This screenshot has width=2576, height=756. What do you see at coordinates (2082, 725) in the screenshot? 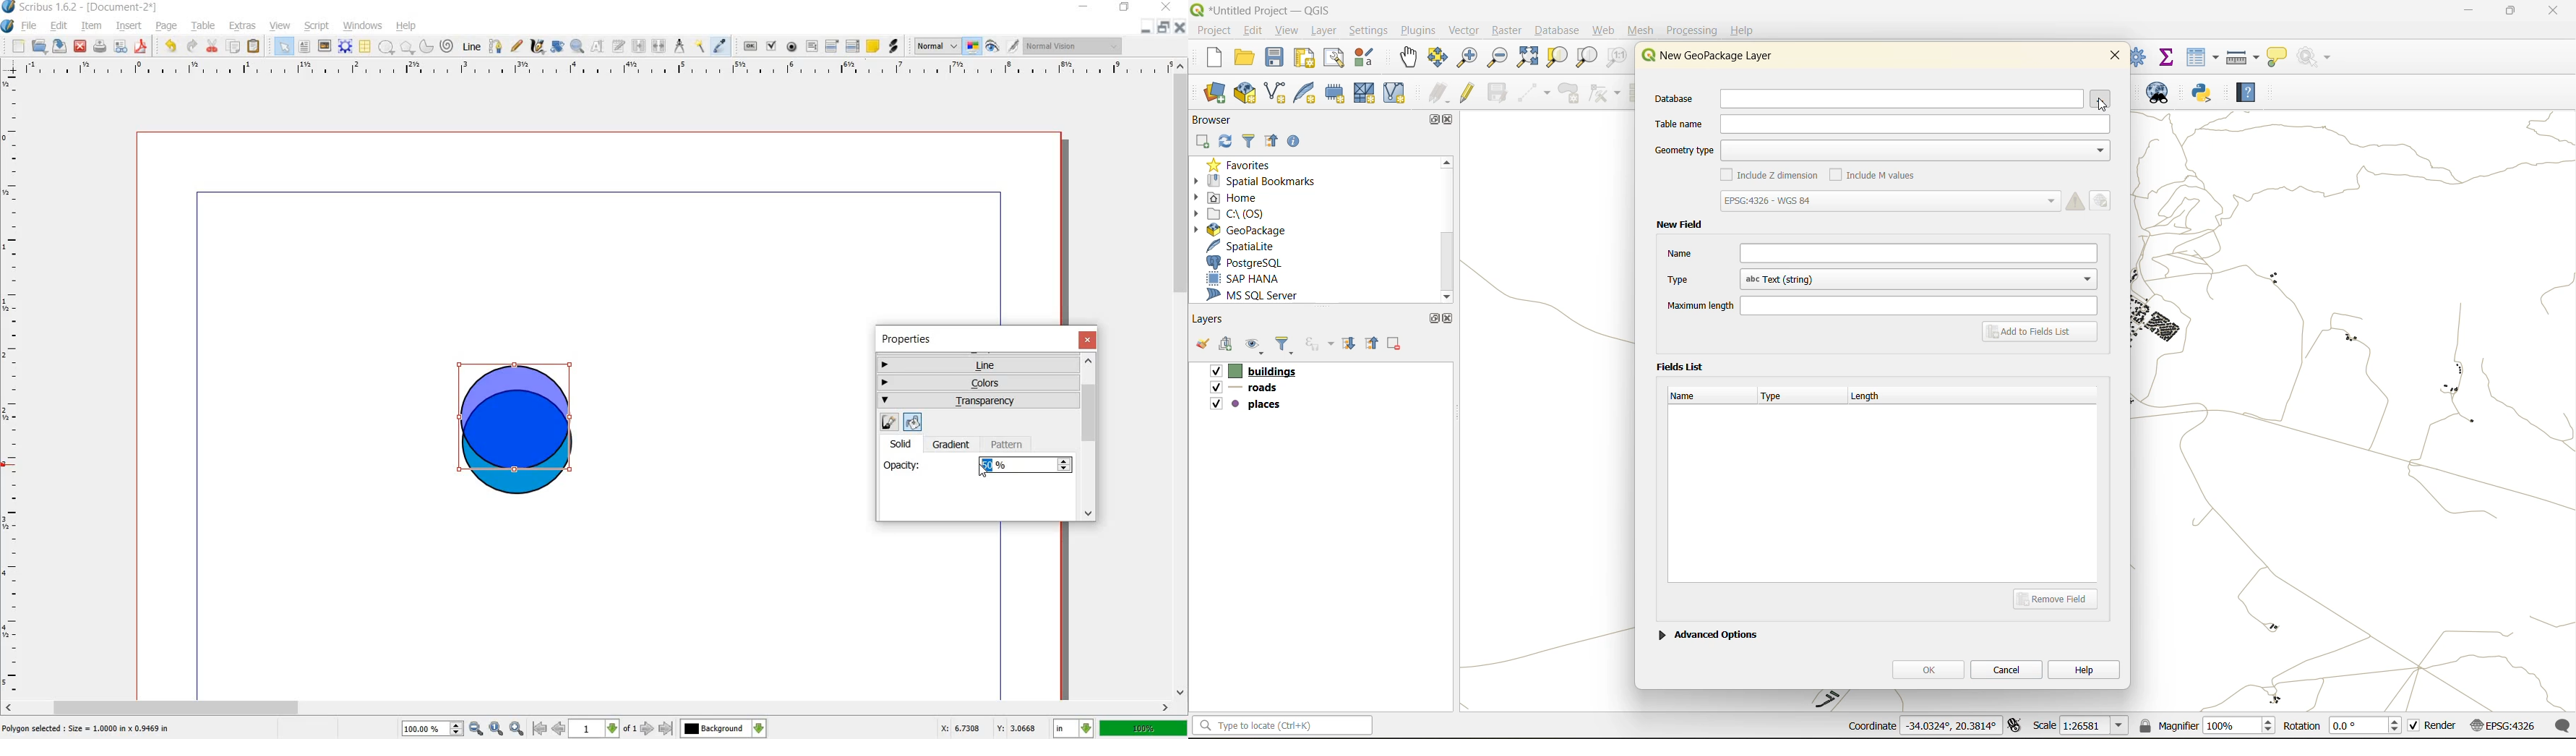
I see `scale(1:26581)` at bounding box center [2082, 725].